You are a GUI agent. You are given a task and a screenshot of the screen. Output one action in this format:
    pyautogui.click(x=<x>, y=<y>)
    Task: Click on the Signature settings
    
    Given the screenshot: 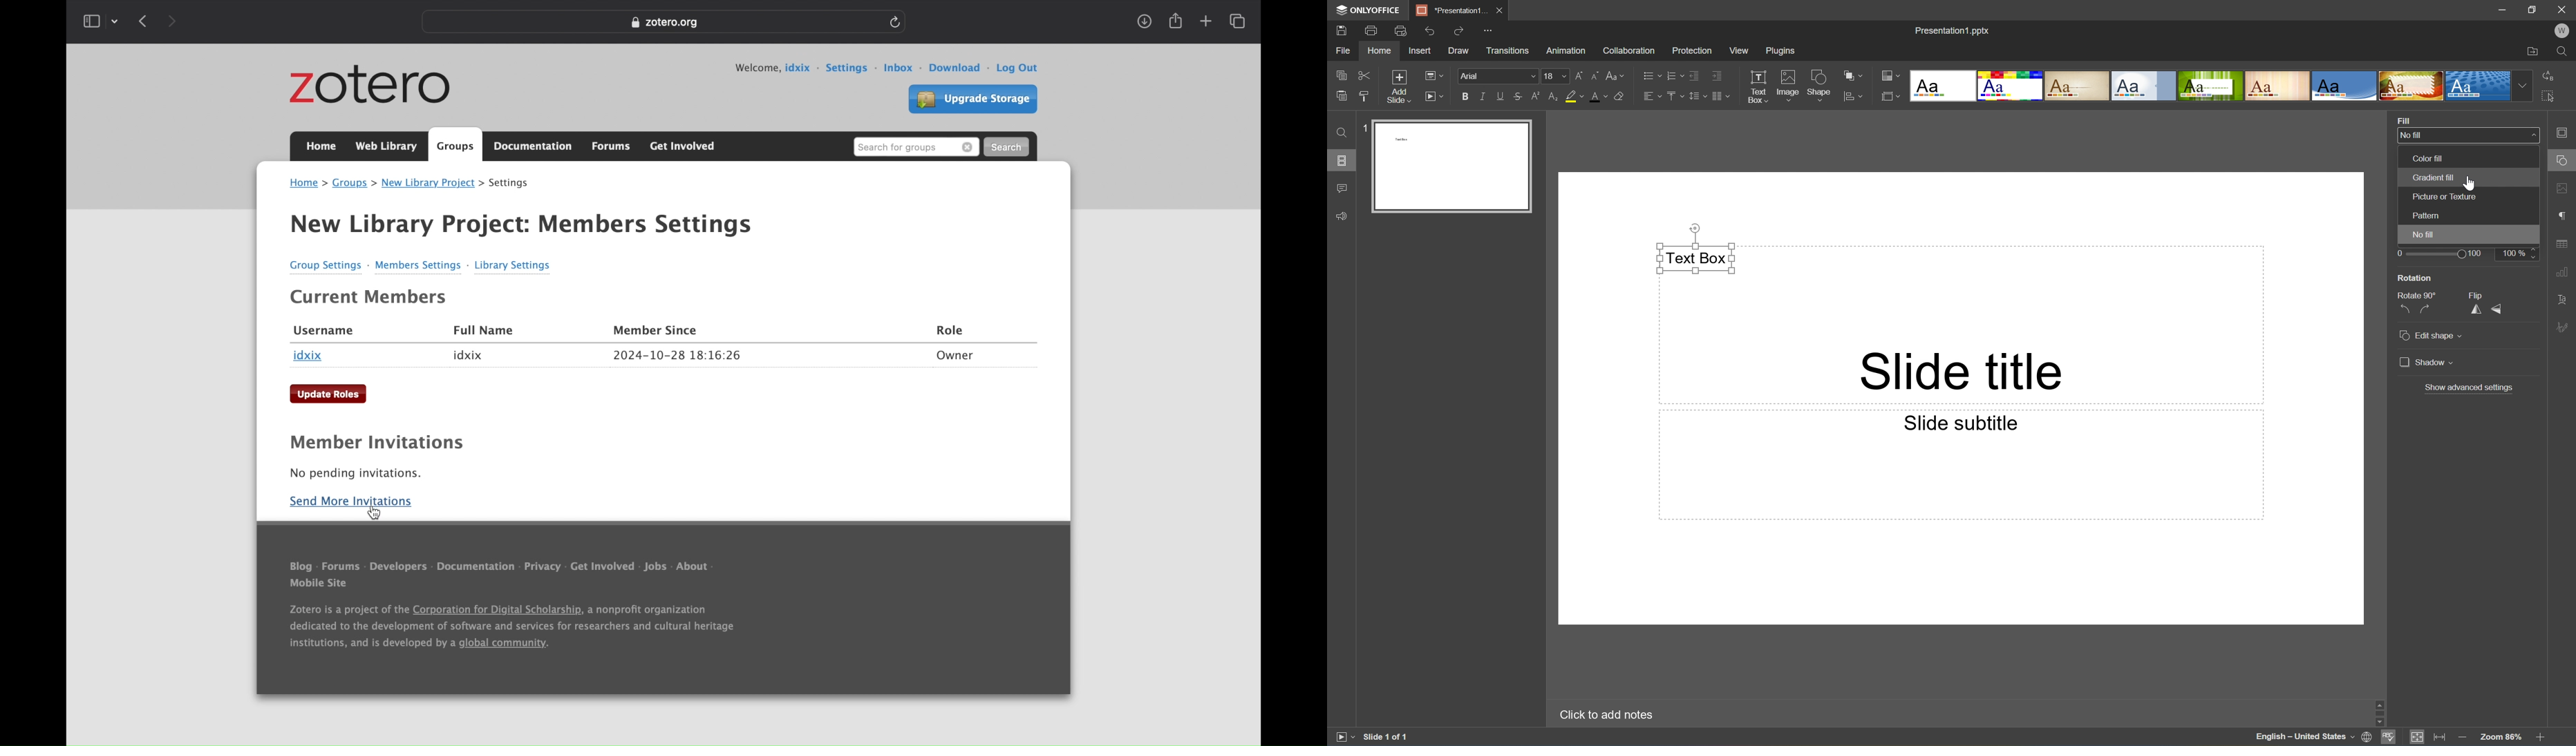 What is the action you would take?
    pyautogui.click(x=2565, y=326)
    